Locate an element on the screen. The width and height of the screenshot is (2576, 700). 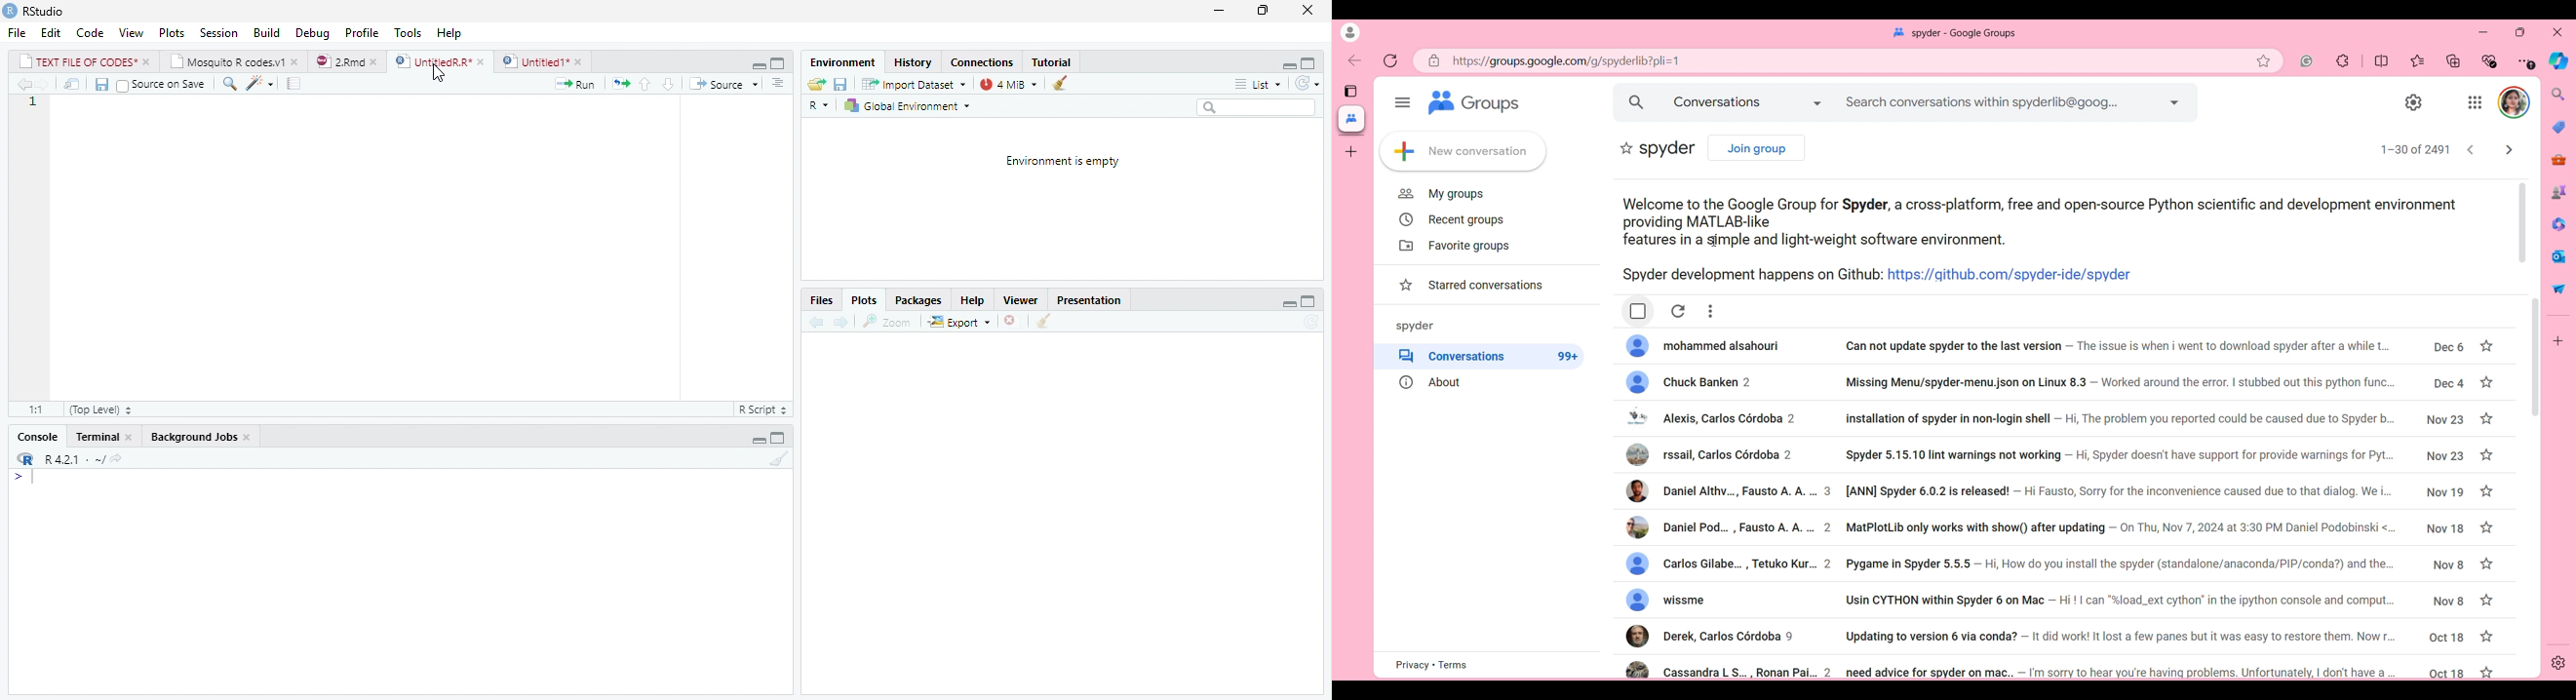
connections is located at coordinates (984, 62).